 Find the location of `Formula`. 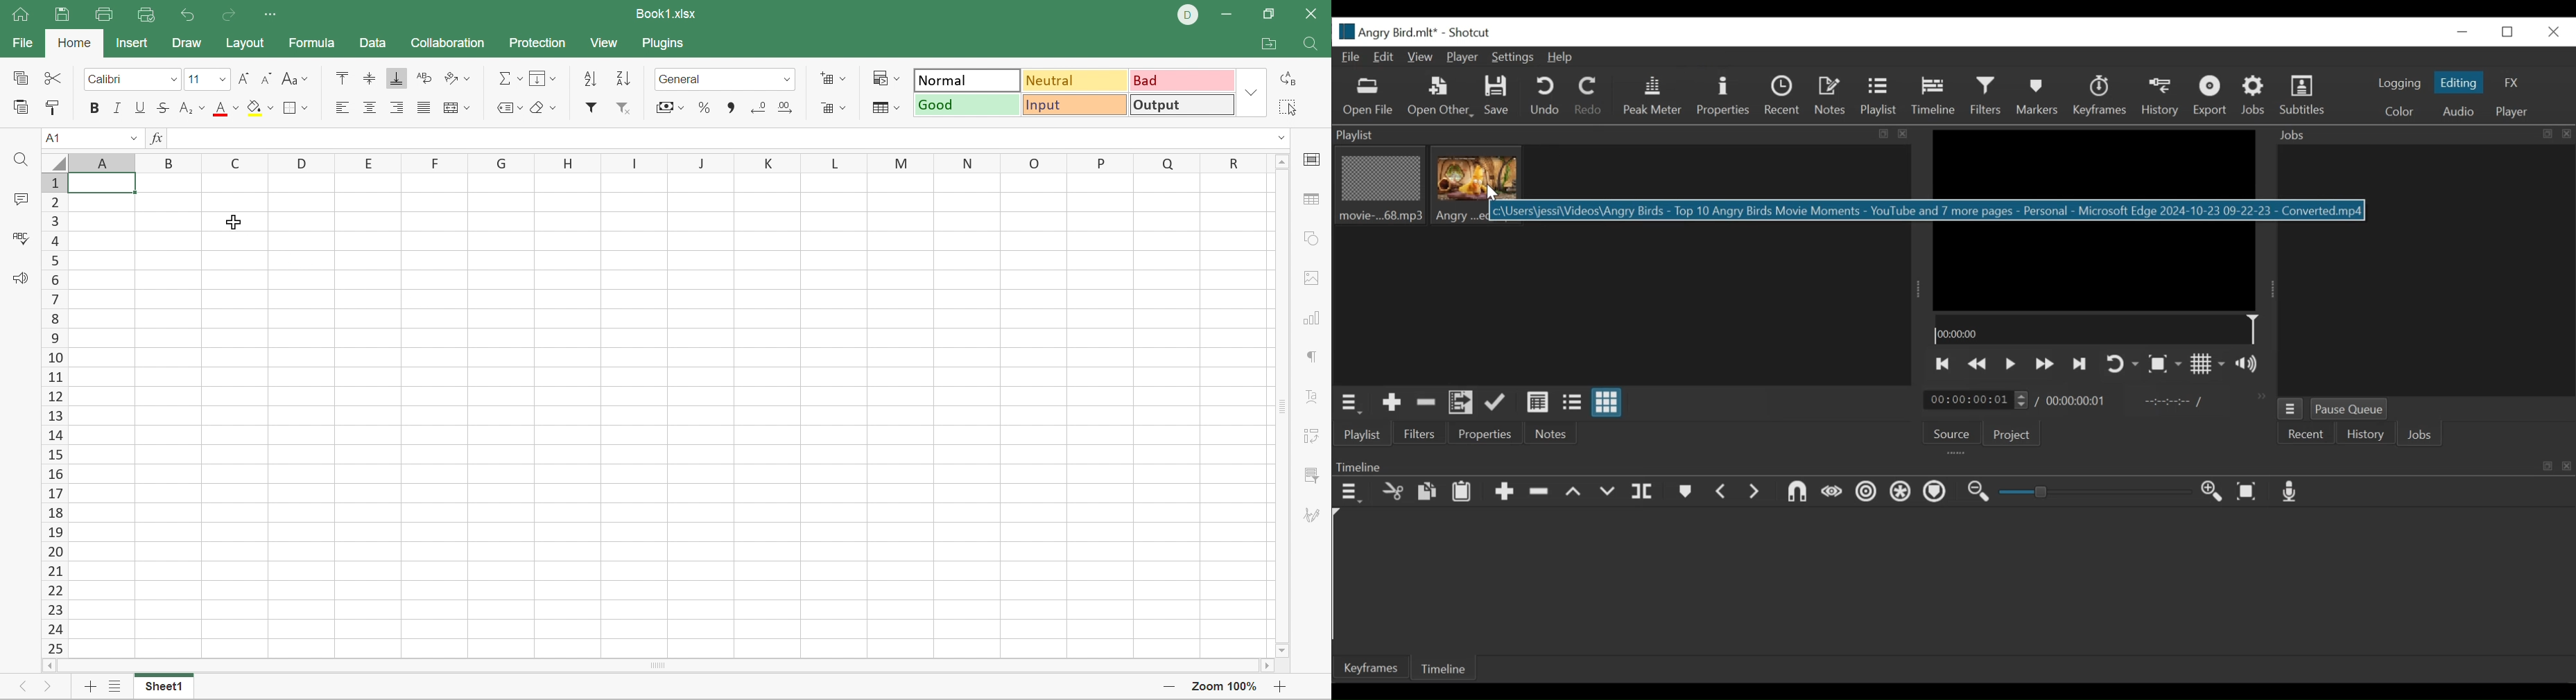

Formula is located at coordinates (318, 45).